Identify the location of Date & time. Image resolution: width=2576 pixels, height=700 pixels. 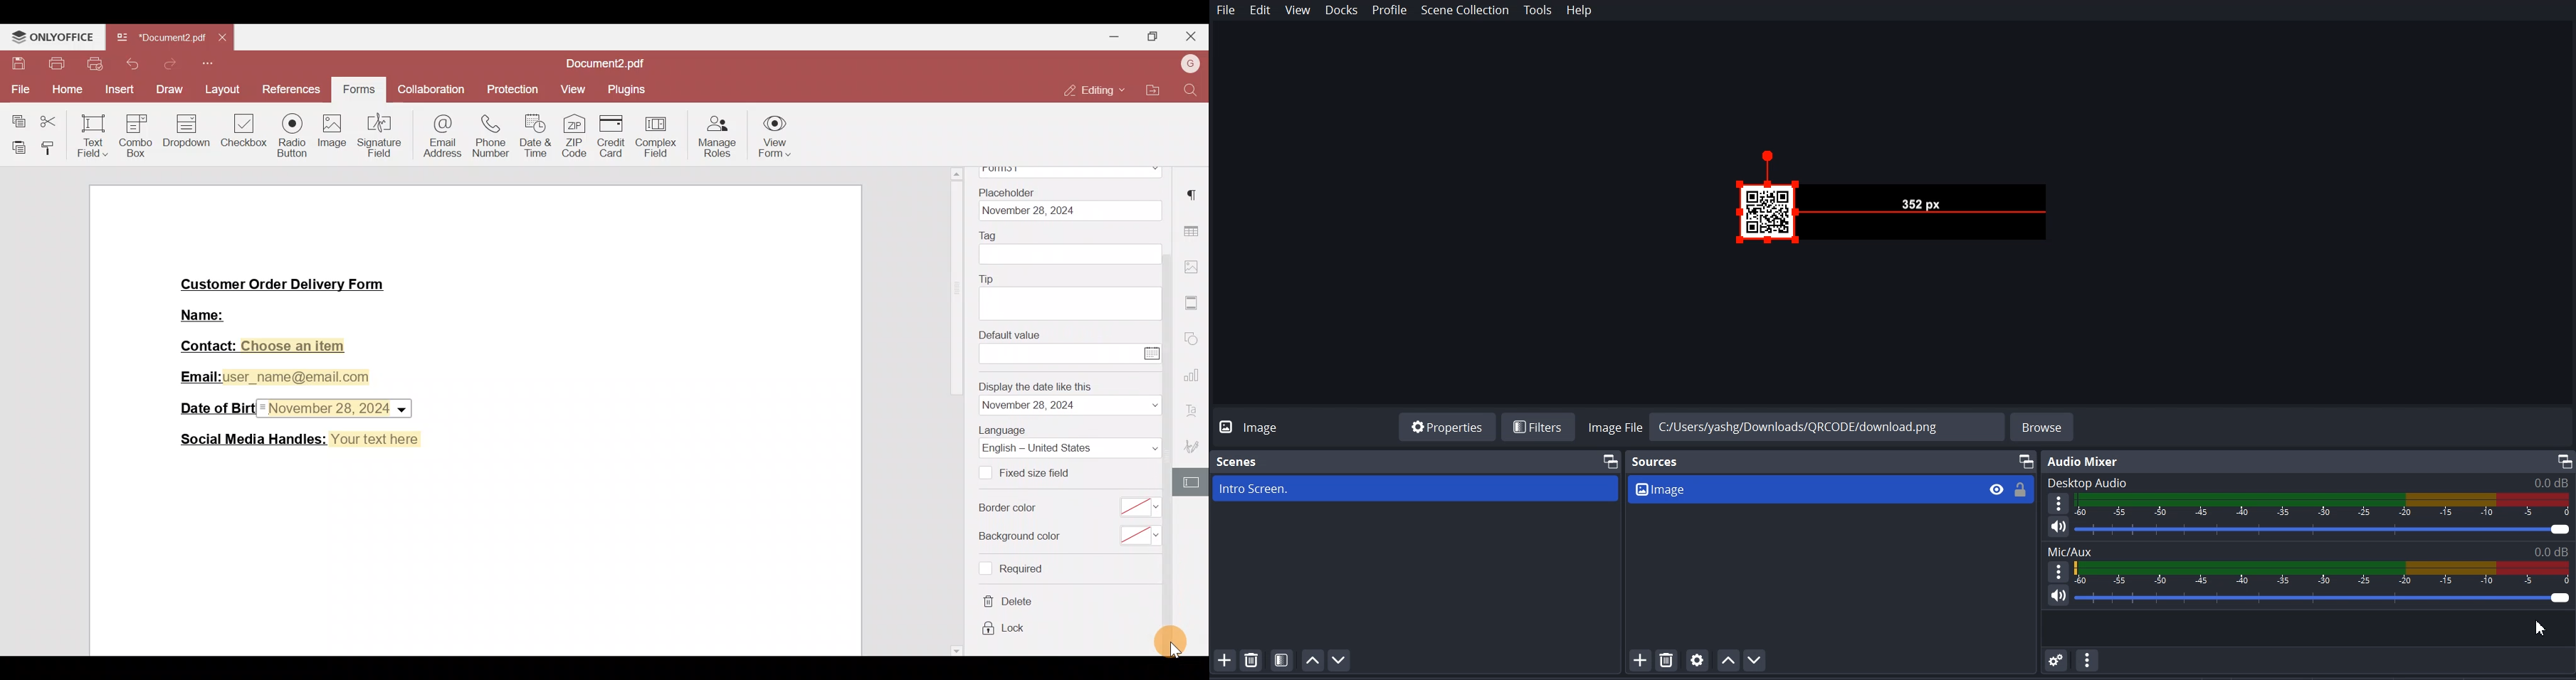
(536, 136).